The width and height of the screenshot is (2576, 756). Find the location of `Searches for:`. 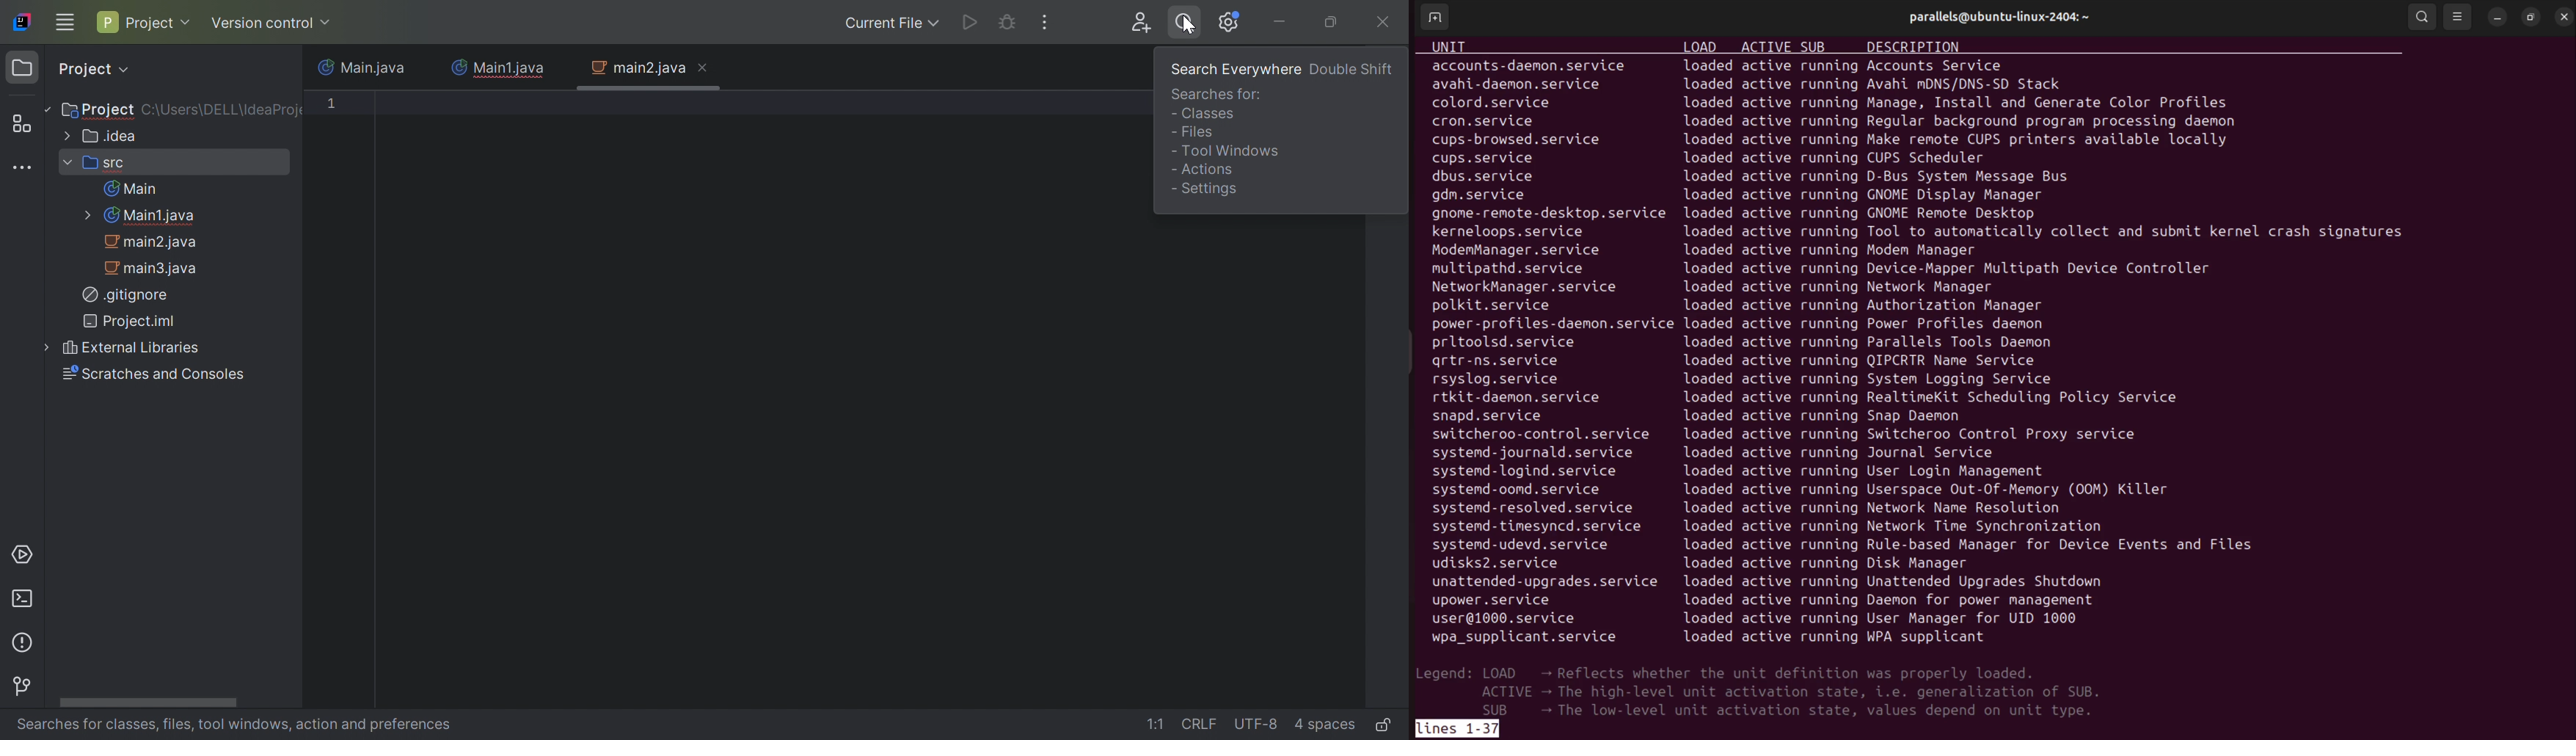

Searches for: is located at coordinates (1218, 94).